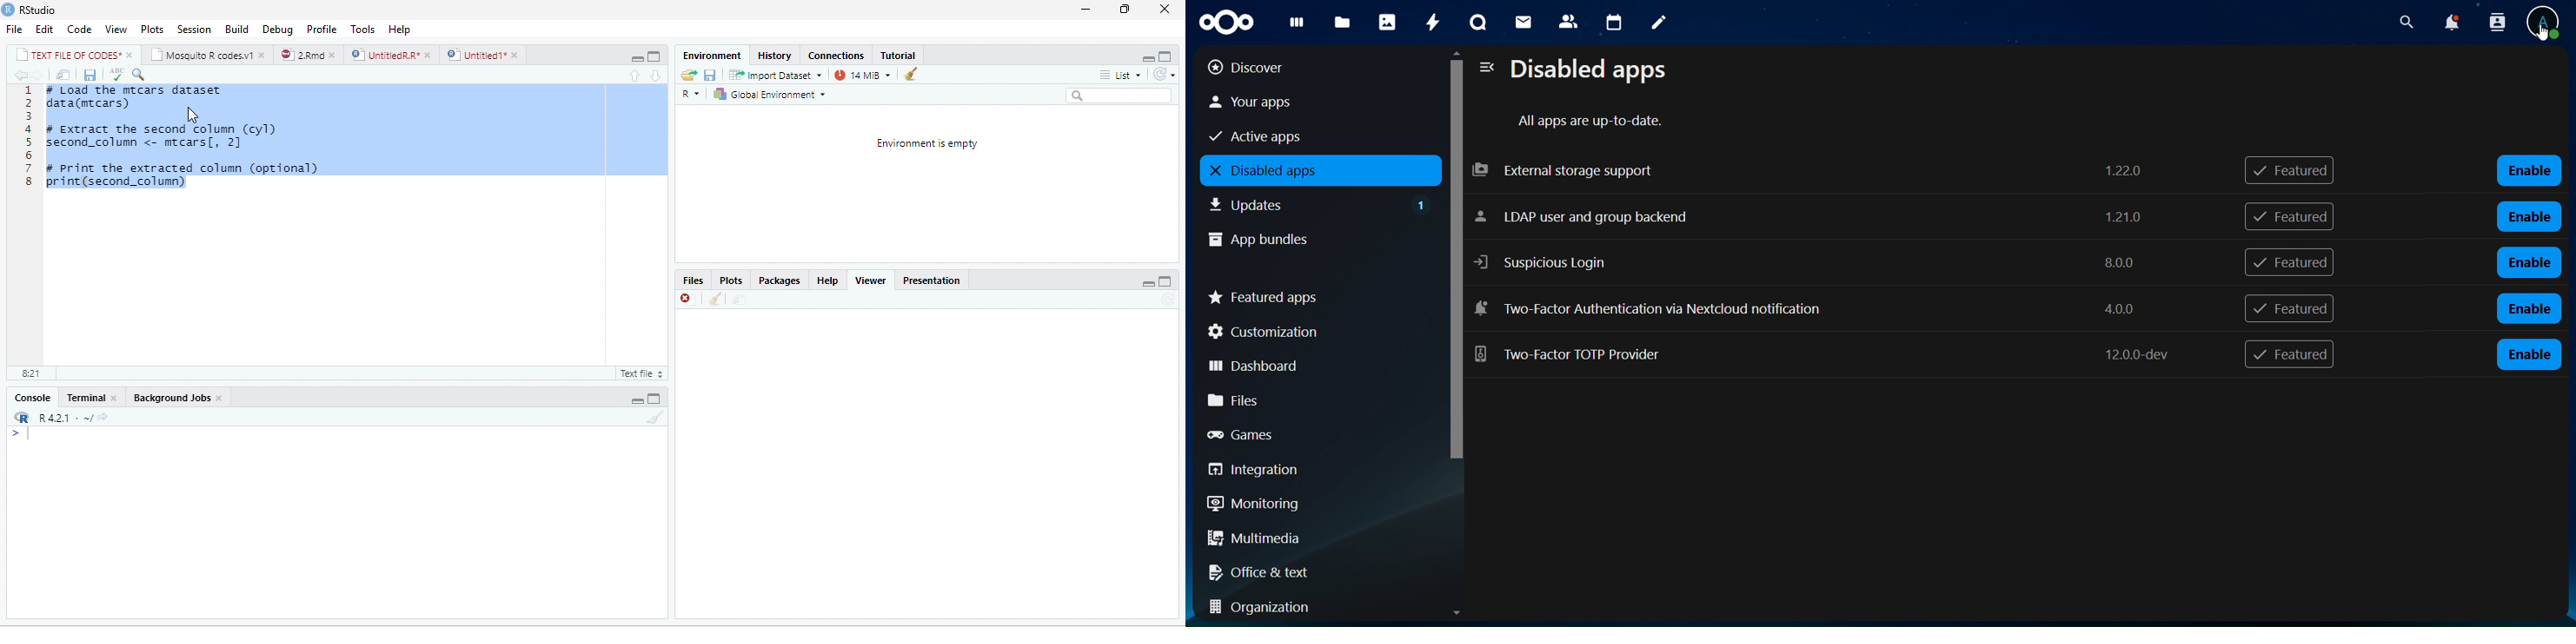 The image size is (2576, 644). What do you see at coordinates (1165, 9) in the screenshot?
I see `close` at bounding box center [1165, 9].